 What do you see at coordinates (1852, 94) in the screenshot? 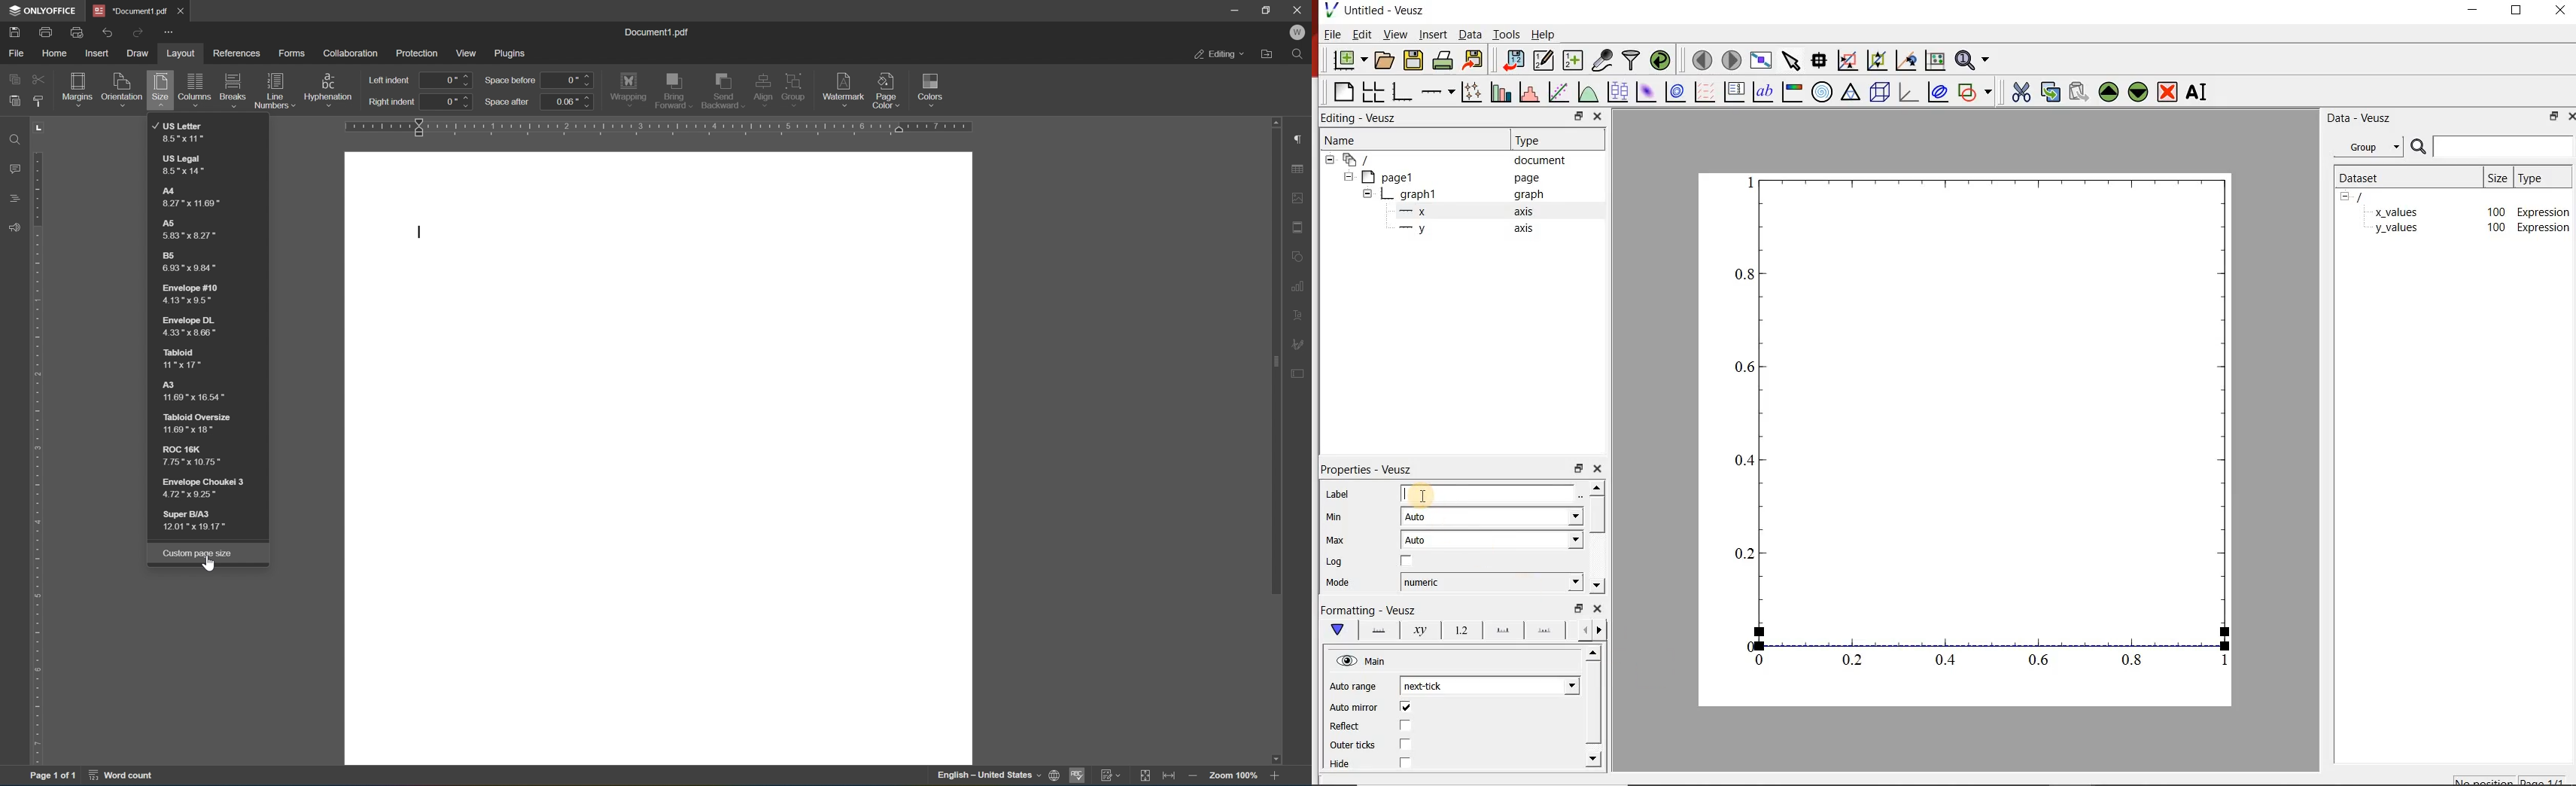
I see `ternary graph` at bounding box center [1852, 94].